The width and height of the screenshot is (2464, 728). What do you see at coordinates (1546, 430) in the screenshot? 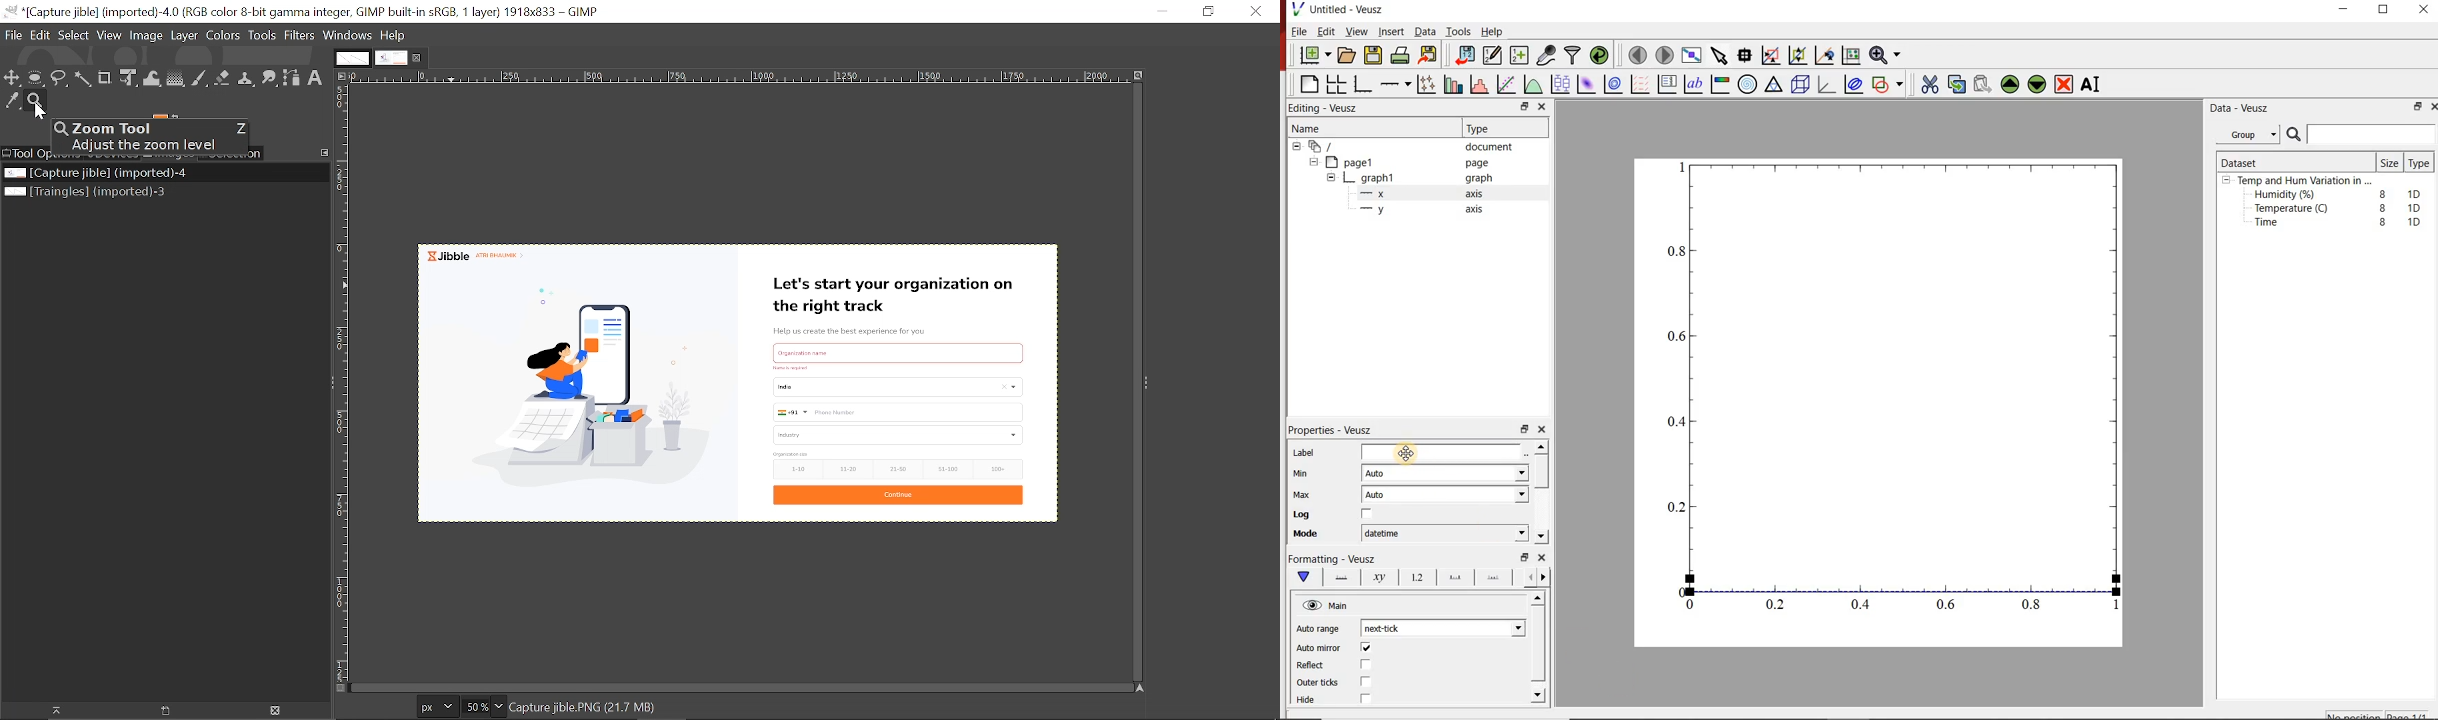
I see `close` at bounding box center [1546, 430].